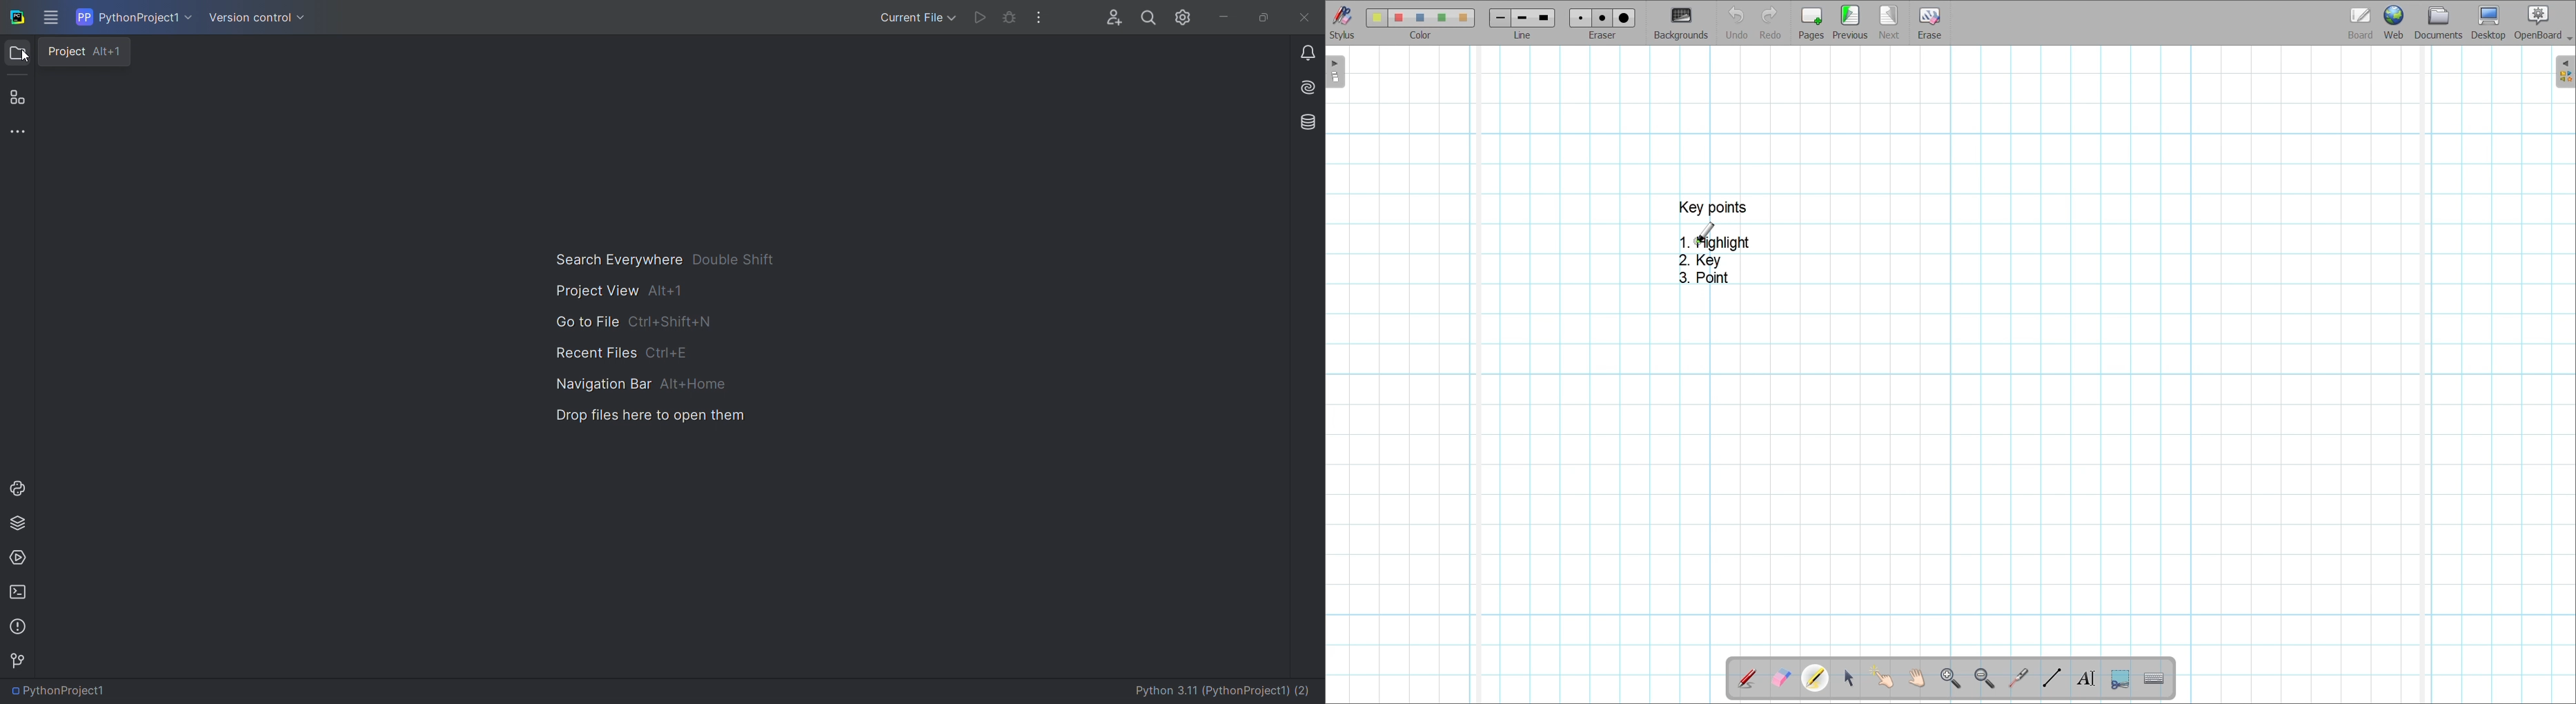  Describe the element at coordinates (1881, 677) in the screenshot. I see `Interact with items` at that location.